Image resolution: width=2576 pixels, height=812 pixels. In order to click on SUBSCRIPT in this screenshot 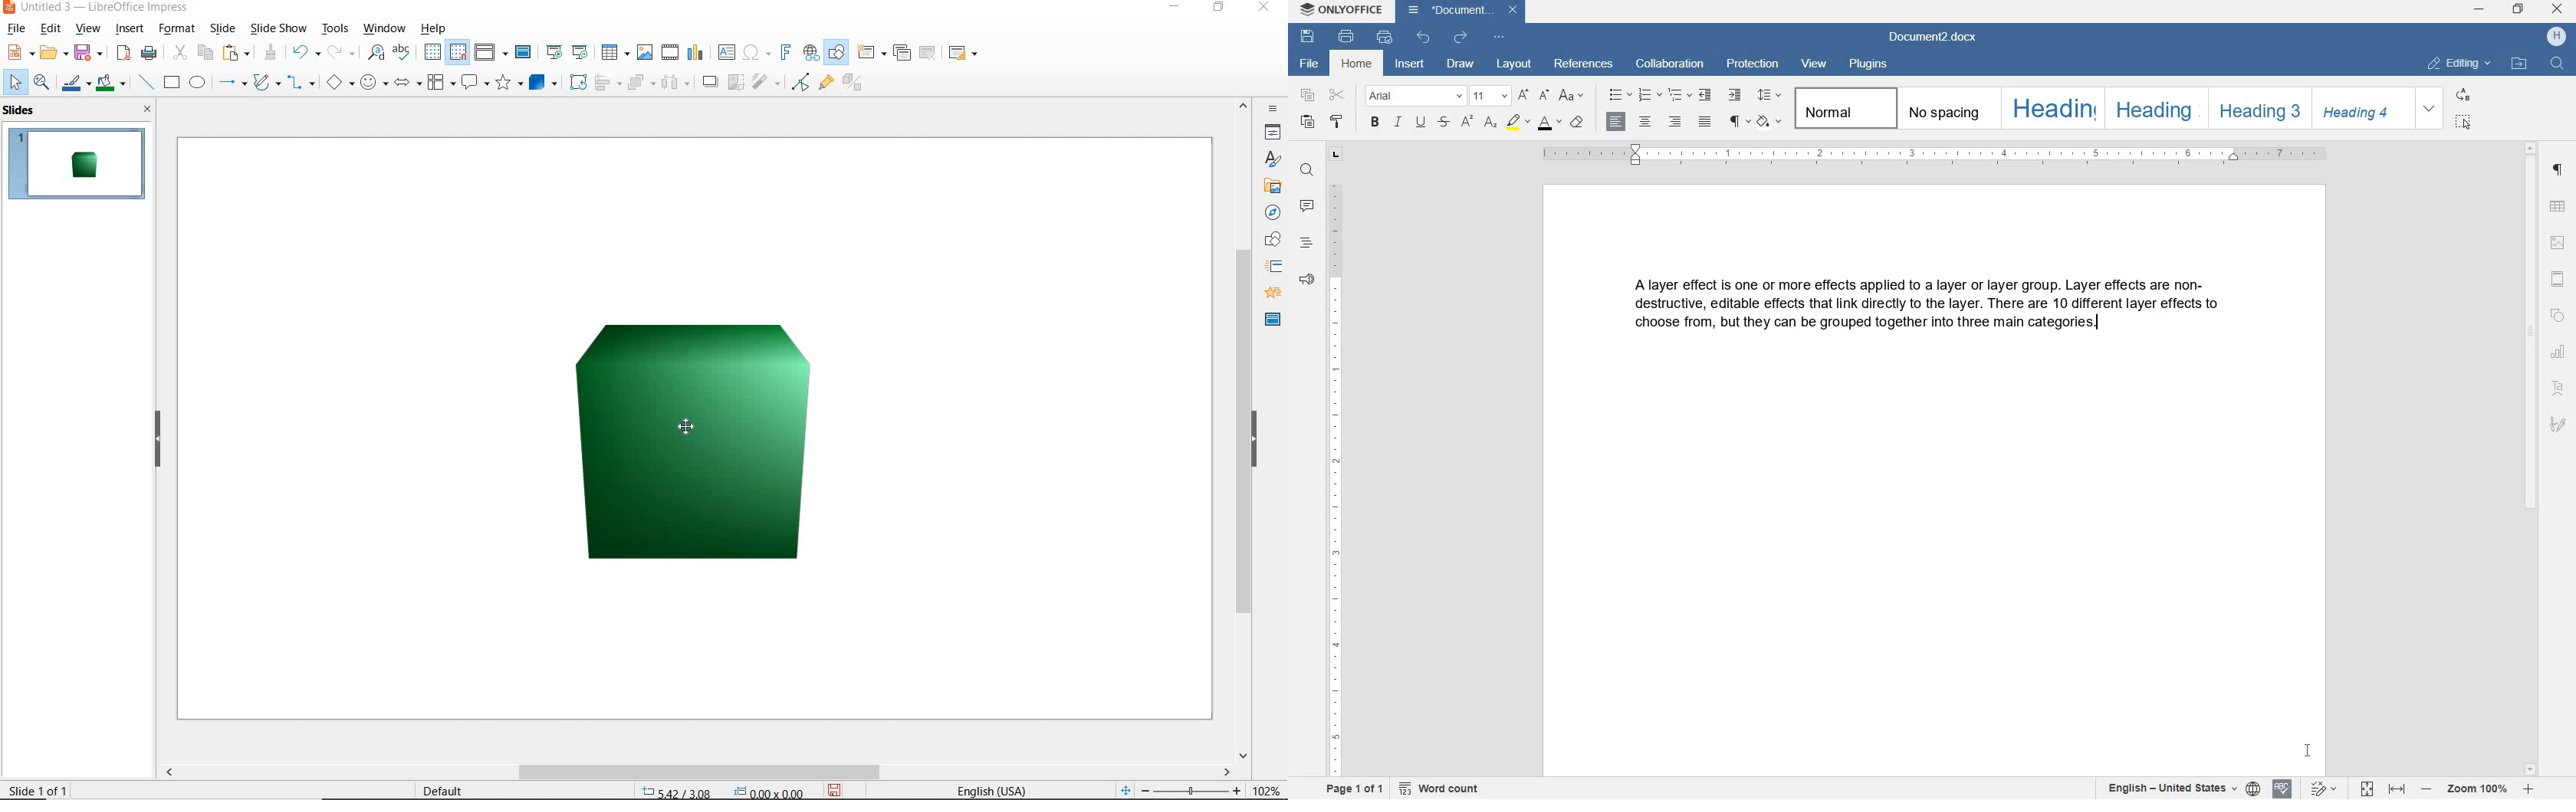, I will do `click(1490, 123)`.